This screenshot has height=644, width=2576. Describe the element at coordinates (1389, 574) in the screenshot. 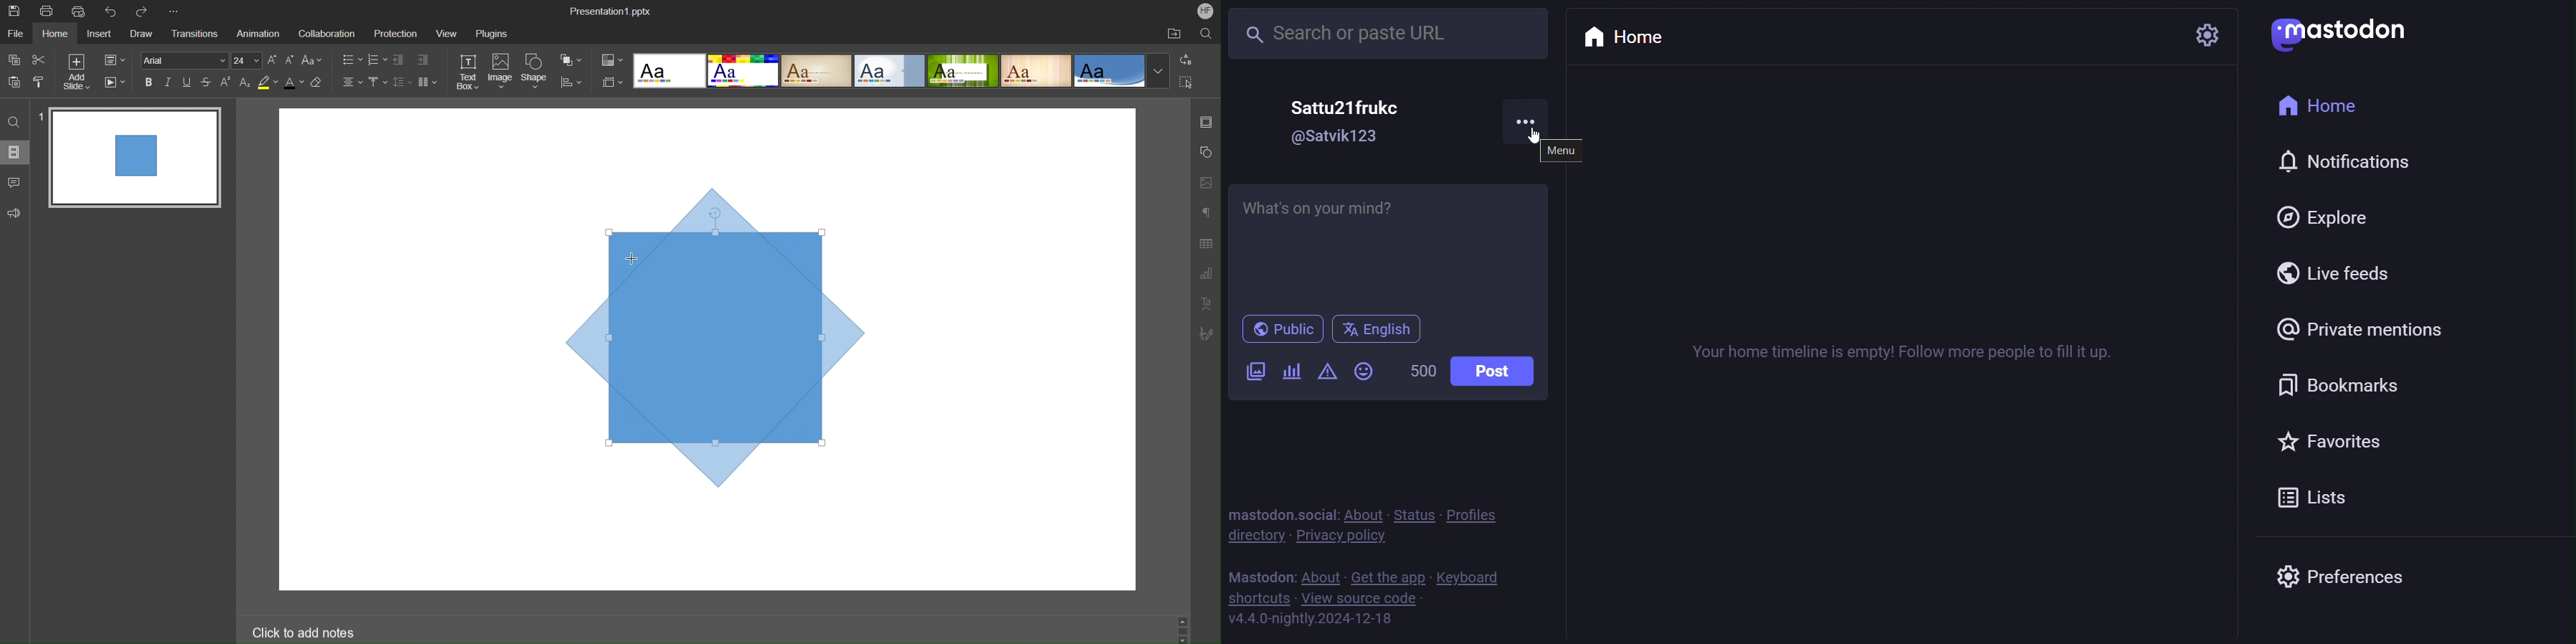

I see `get the app` at that location.